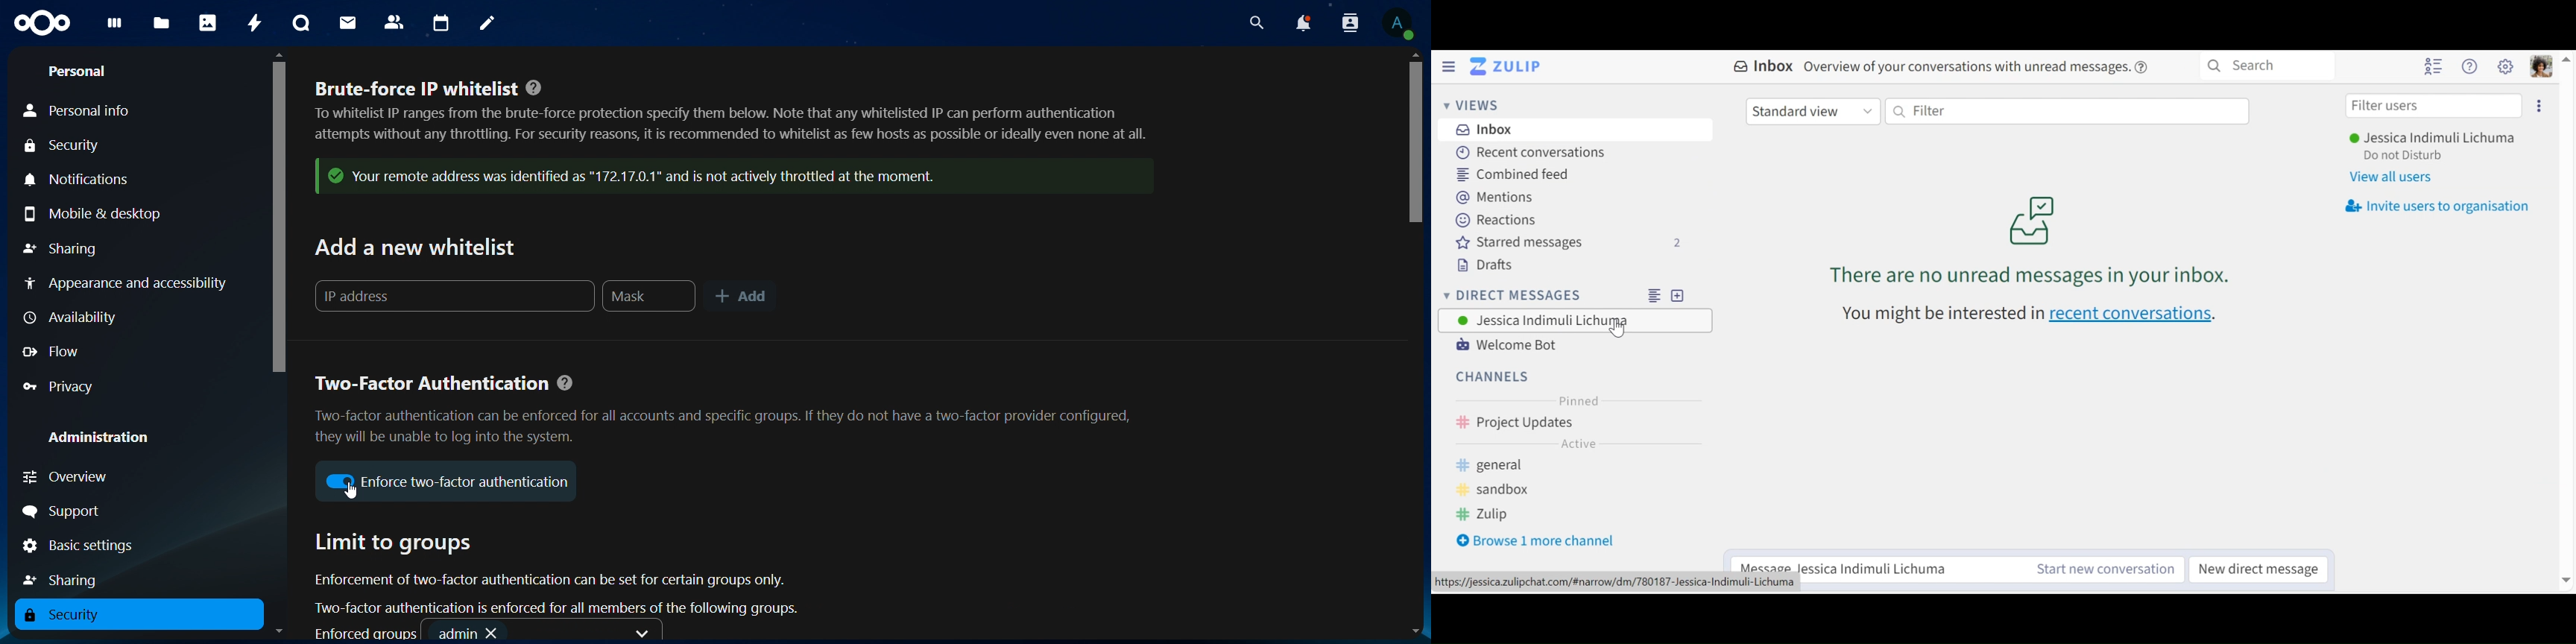 The height and width of the screenshot is (644, 2576). I want to click on view profile, so click(1401, 22).